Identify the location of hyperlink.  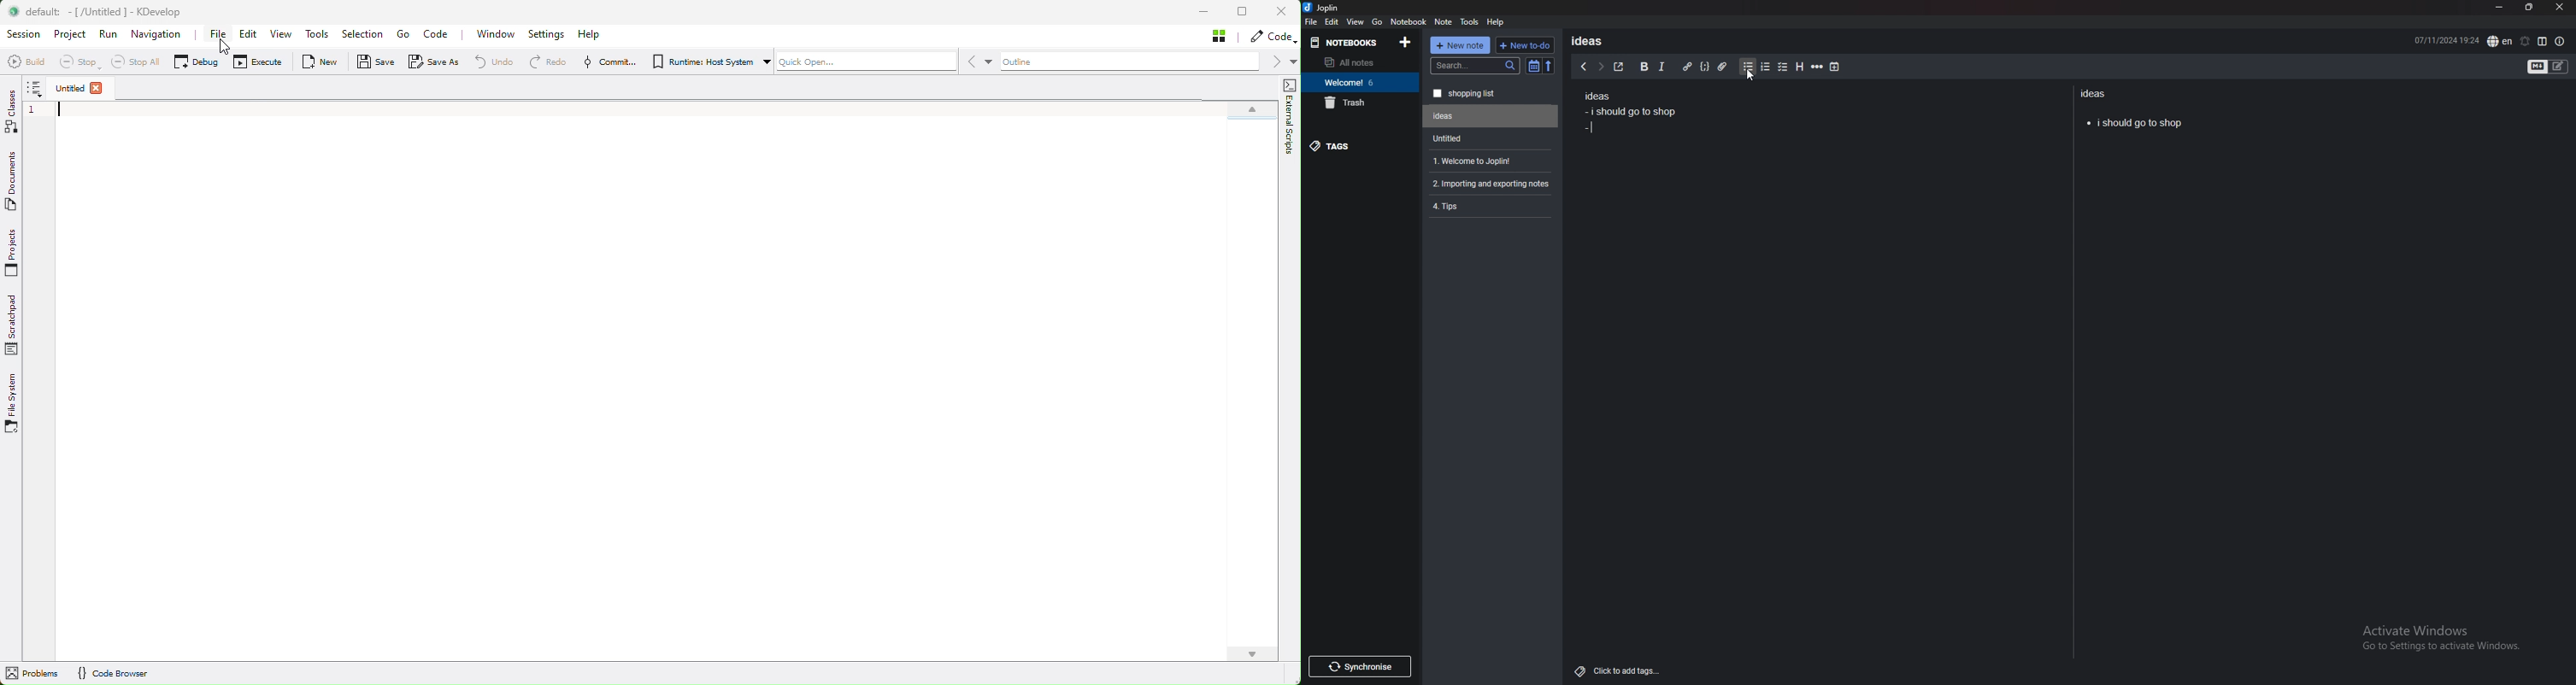
(1687, 67).